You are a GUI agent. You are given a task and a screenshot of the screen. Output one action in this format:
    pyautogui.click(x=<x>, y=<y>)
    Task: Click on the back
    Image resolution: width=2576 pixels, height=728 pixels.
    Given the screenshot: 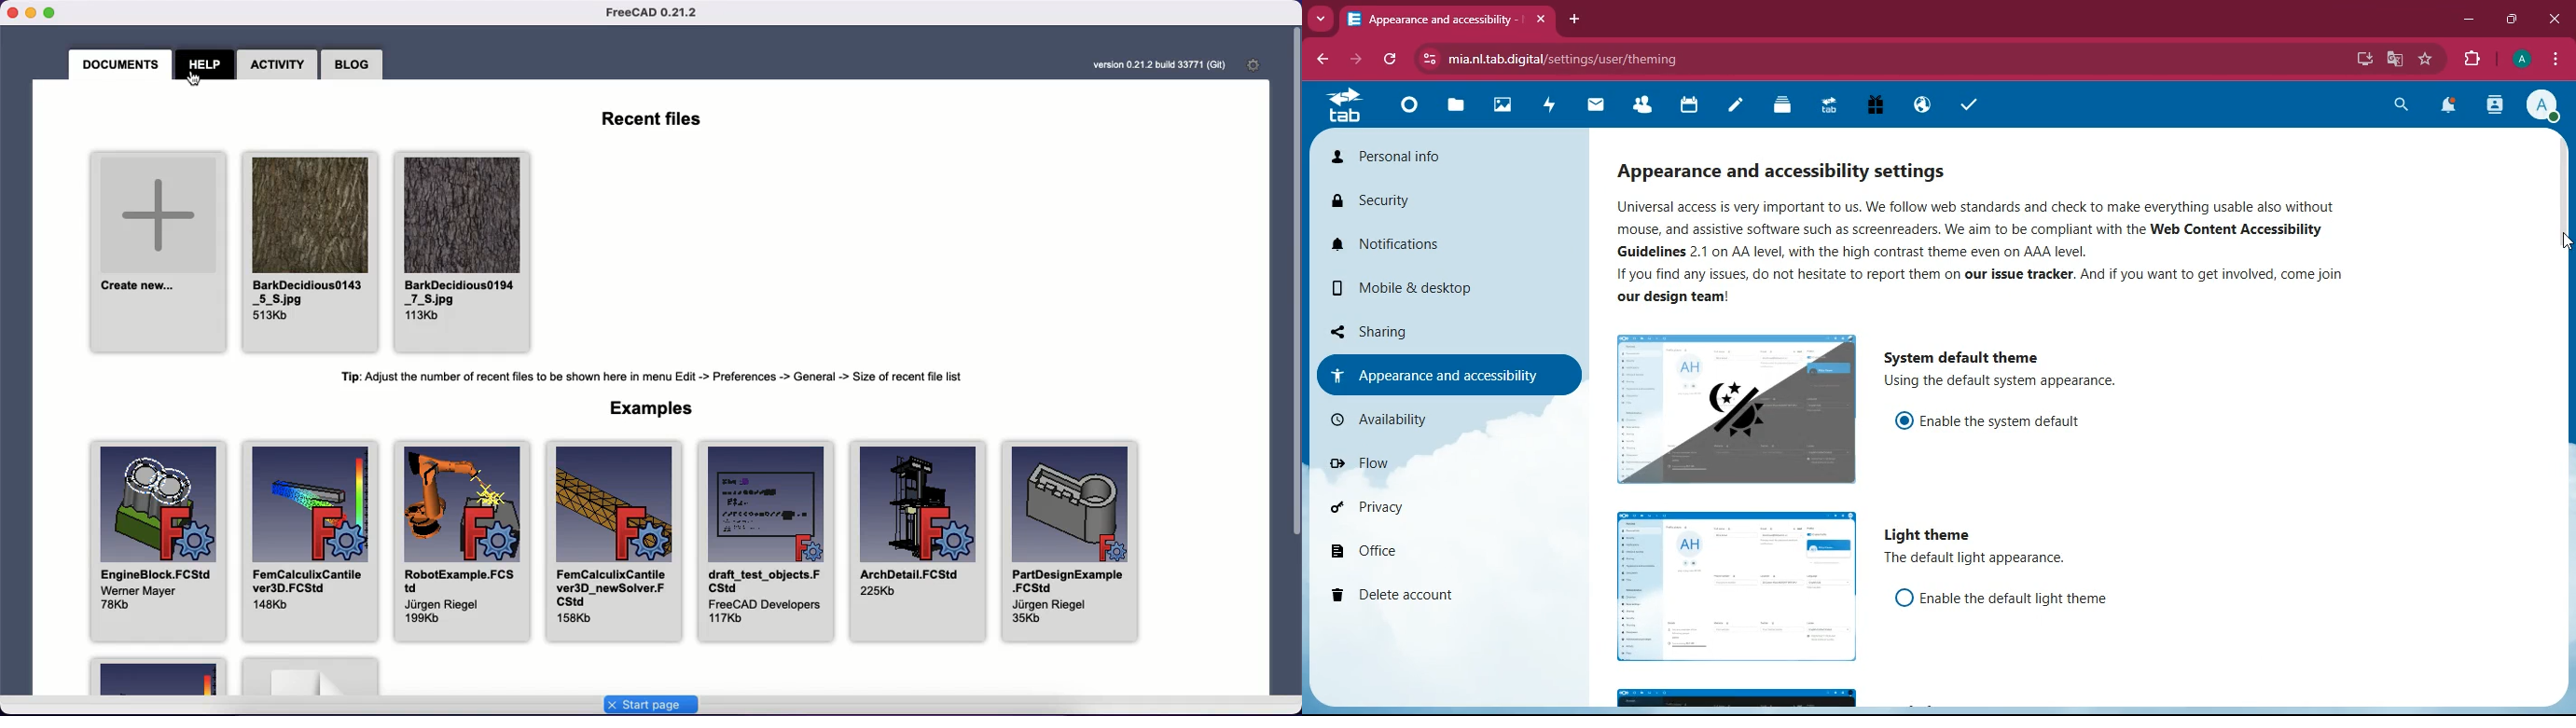 What is the action you would take?
    pyautogui.click(x=1325, y=60)
    